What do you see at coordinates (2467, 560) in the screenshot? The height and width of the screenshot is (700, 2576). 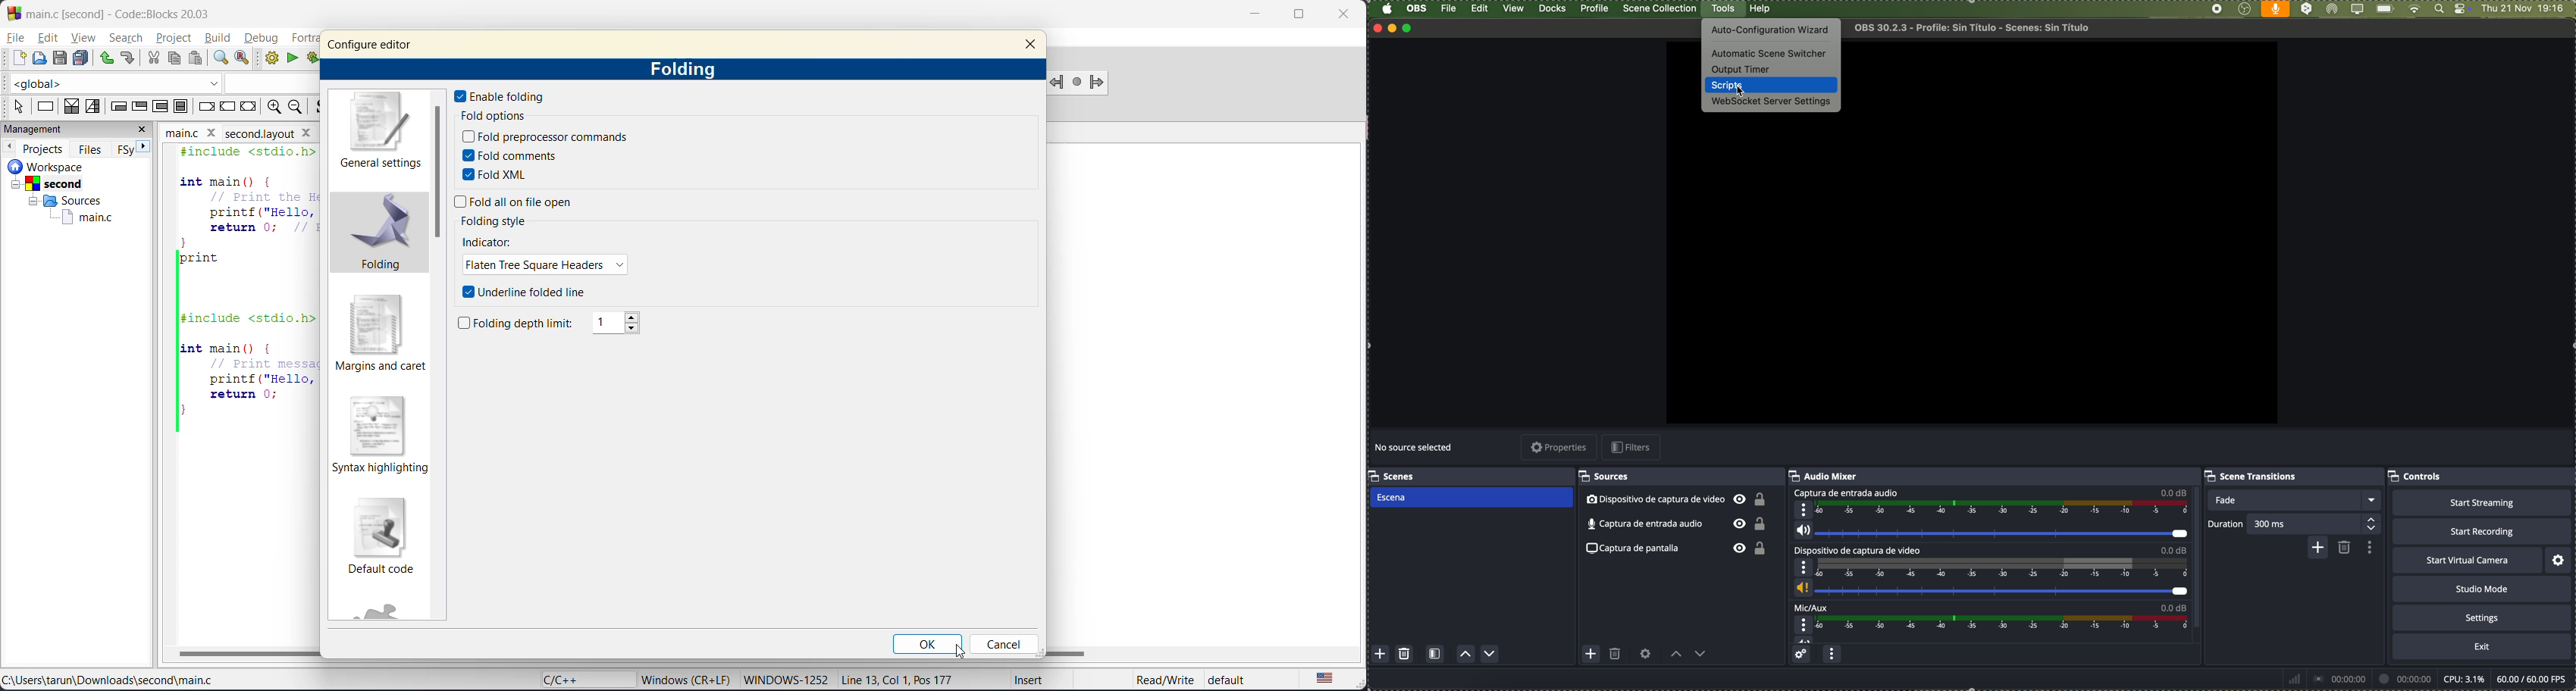 I see `start virtual camera` at bounding box center [2467, 560].